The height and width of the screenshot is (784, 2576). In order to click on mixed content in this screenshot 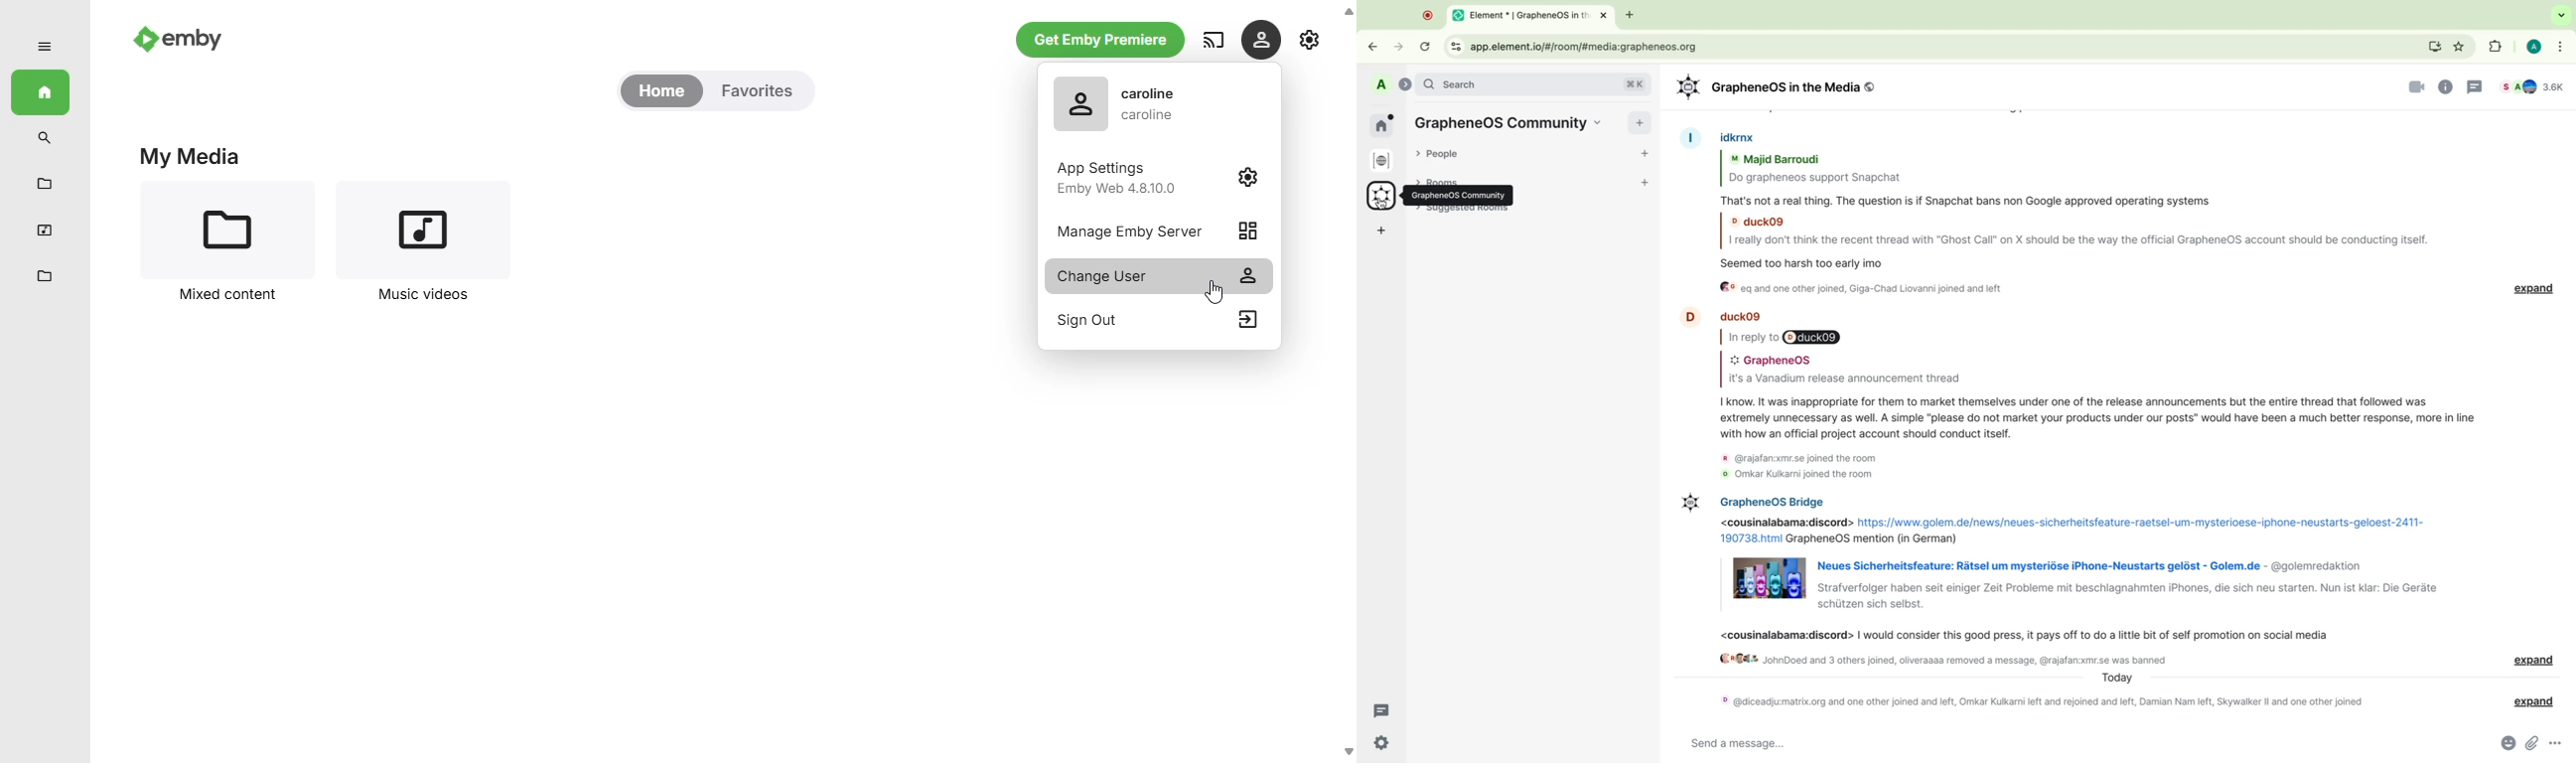, I will do `click(44, 184)`.